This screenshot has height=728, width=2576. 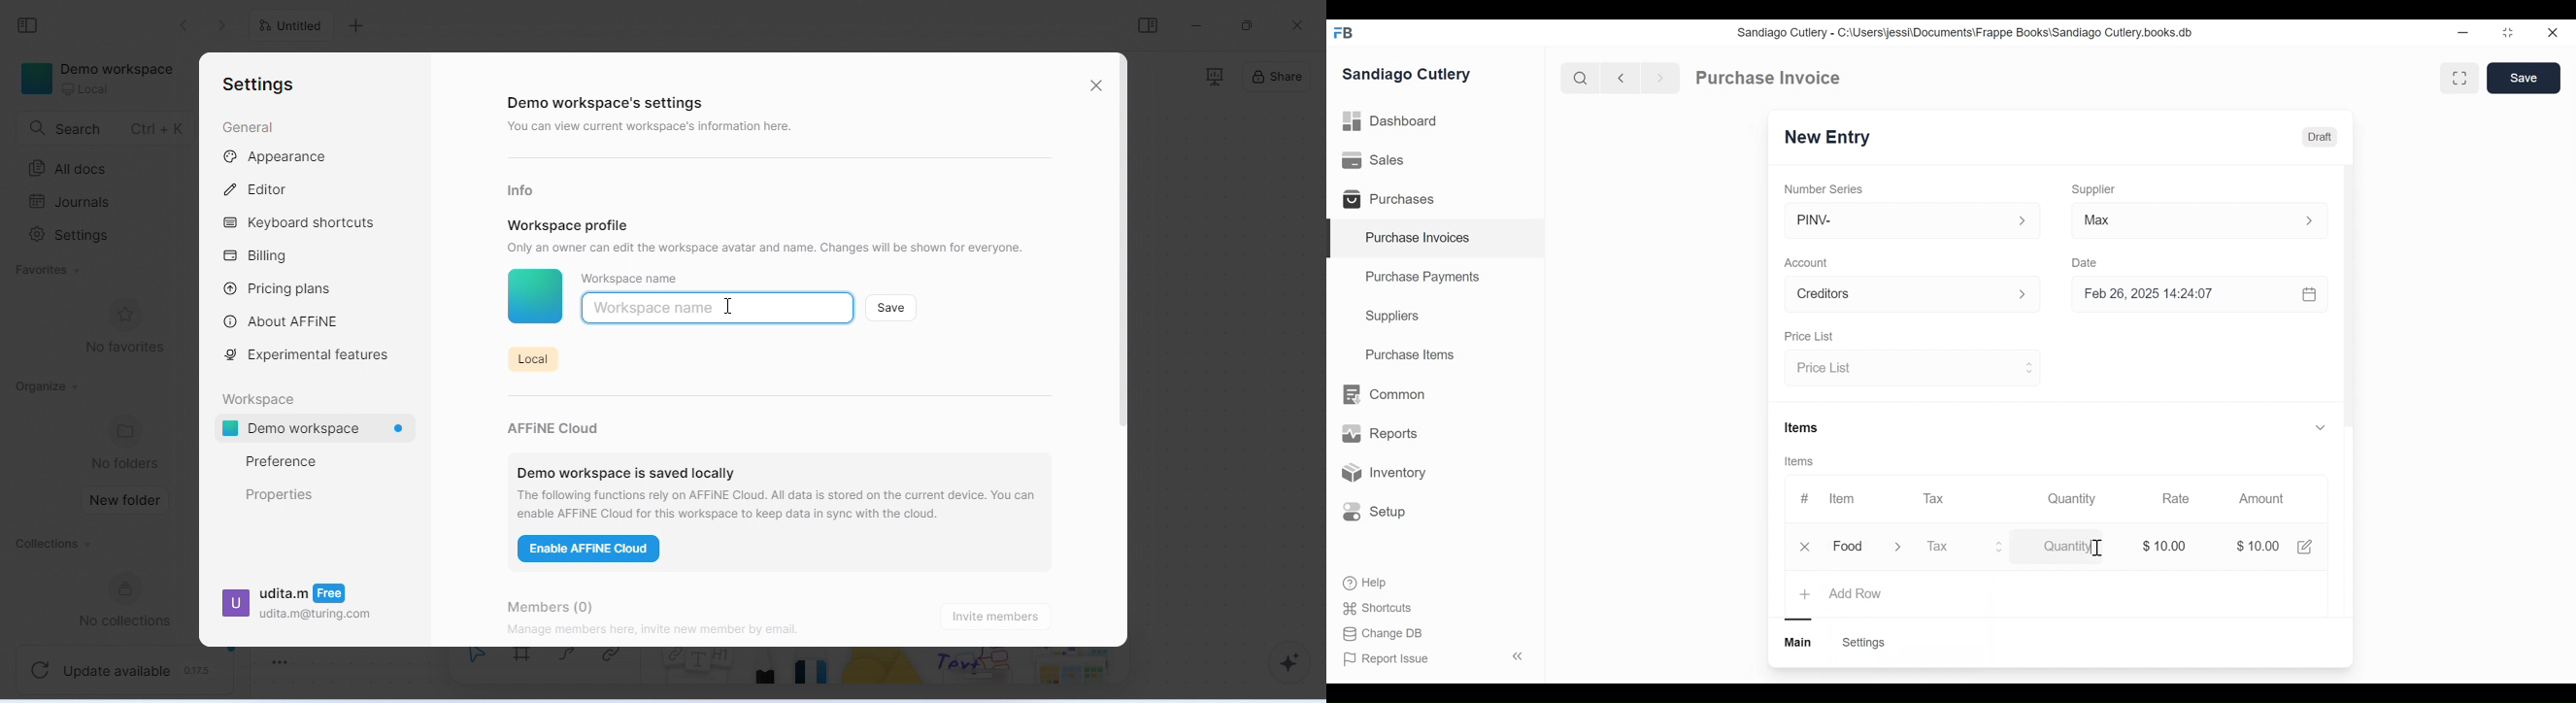 What do you see at coordinates (1808, 337) in the screenshot?
I see `Price List` at bounding box center [1808, 337].